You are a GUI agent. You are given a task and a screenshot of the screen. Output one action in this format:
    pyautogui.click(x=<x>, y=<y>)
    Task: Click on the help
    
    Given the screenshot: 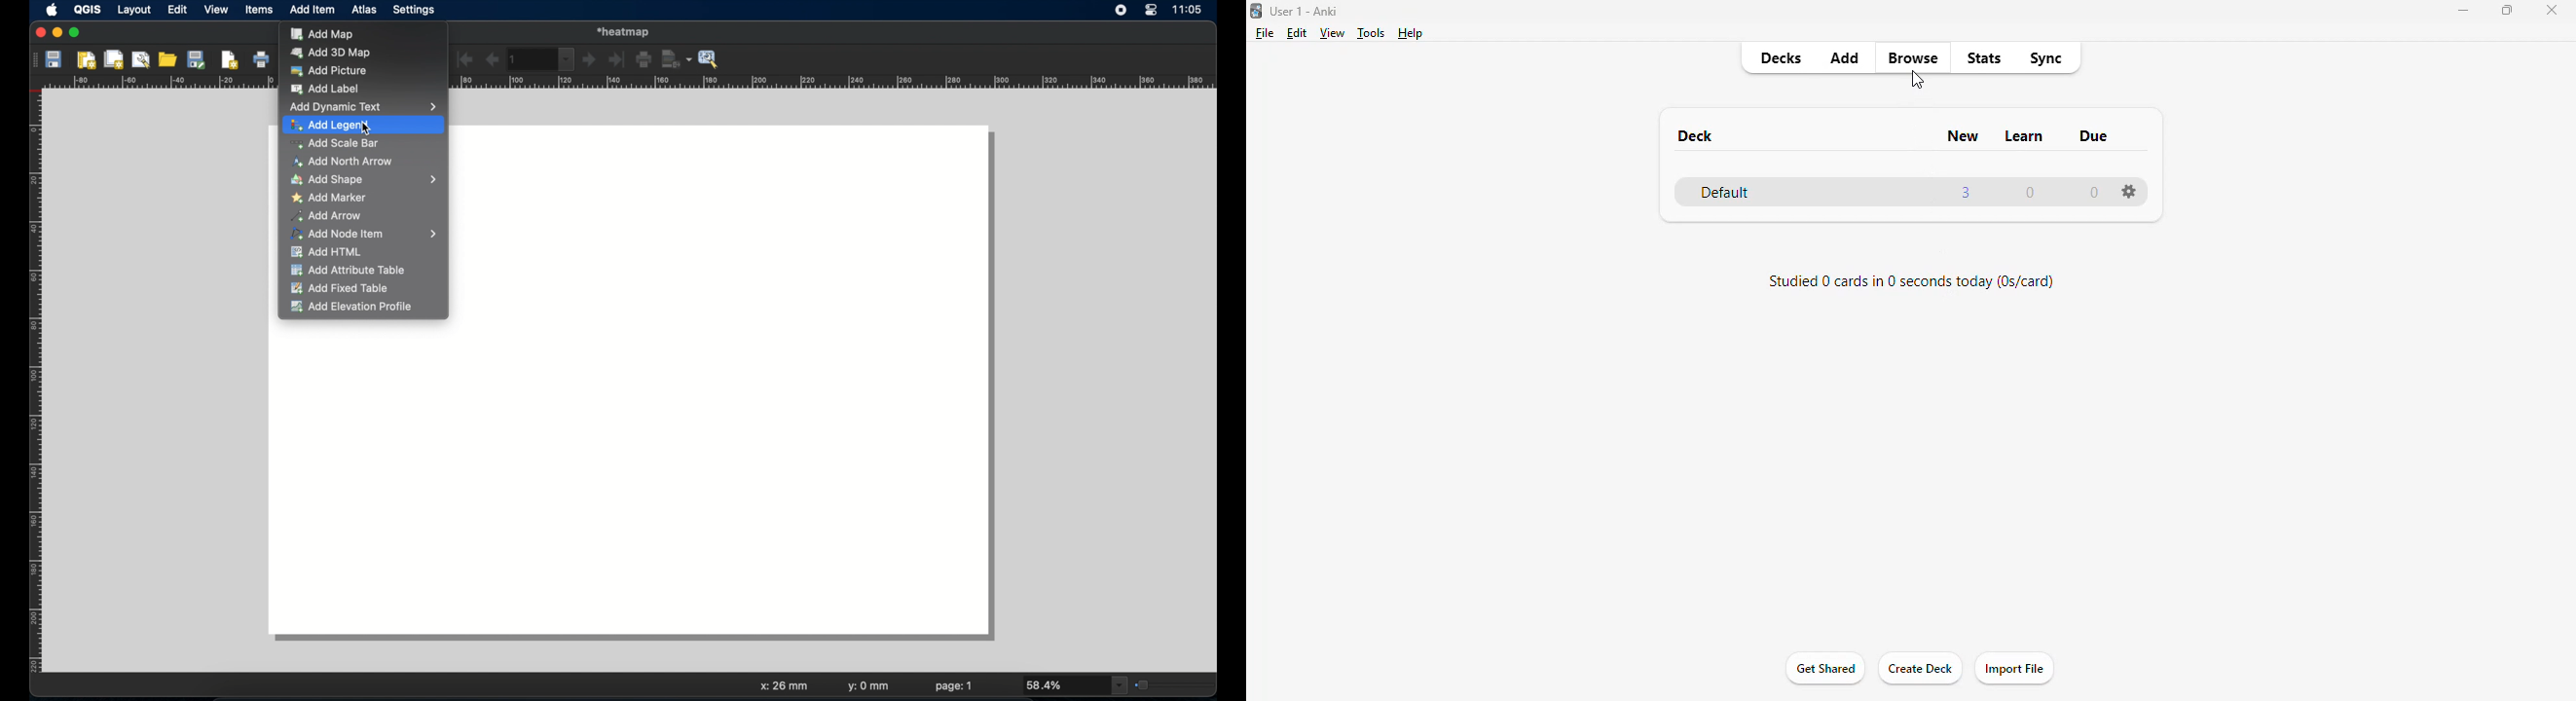 What is the action you would take?
    pyautogui.click(x=1411, y=33)
    